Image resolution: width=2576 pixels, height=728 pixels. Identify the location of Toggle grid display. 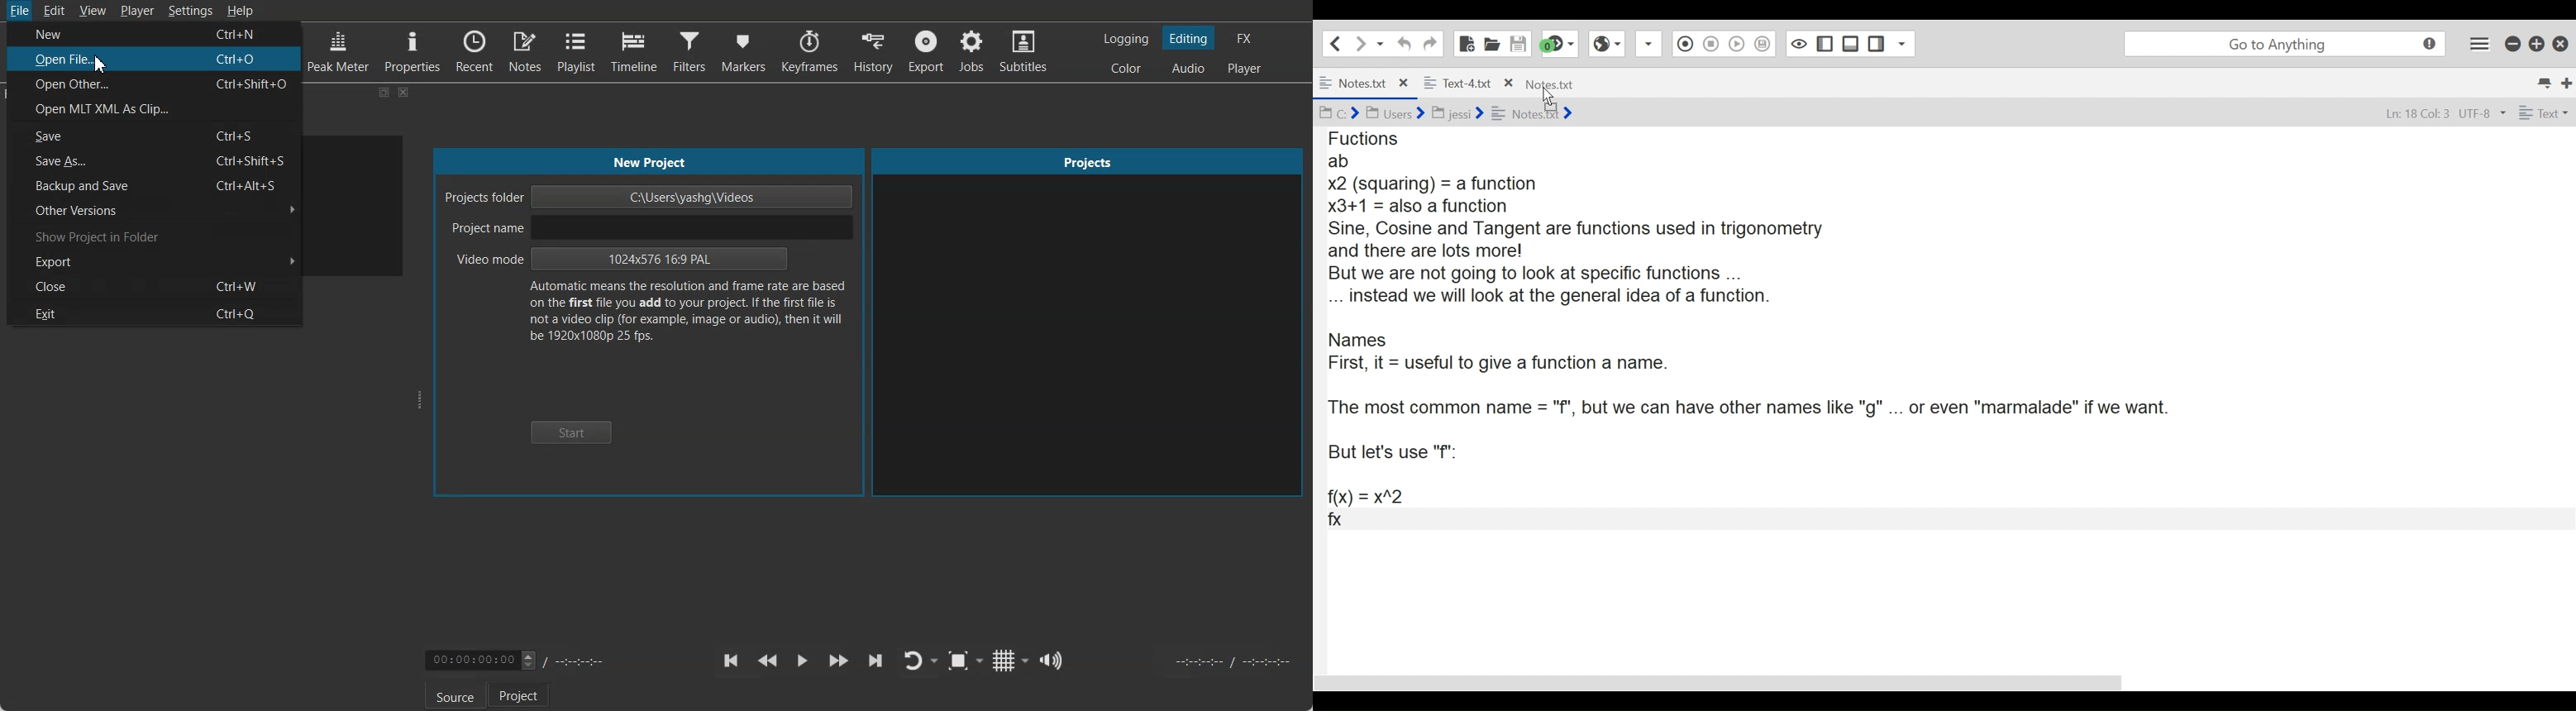
(1012, 660).